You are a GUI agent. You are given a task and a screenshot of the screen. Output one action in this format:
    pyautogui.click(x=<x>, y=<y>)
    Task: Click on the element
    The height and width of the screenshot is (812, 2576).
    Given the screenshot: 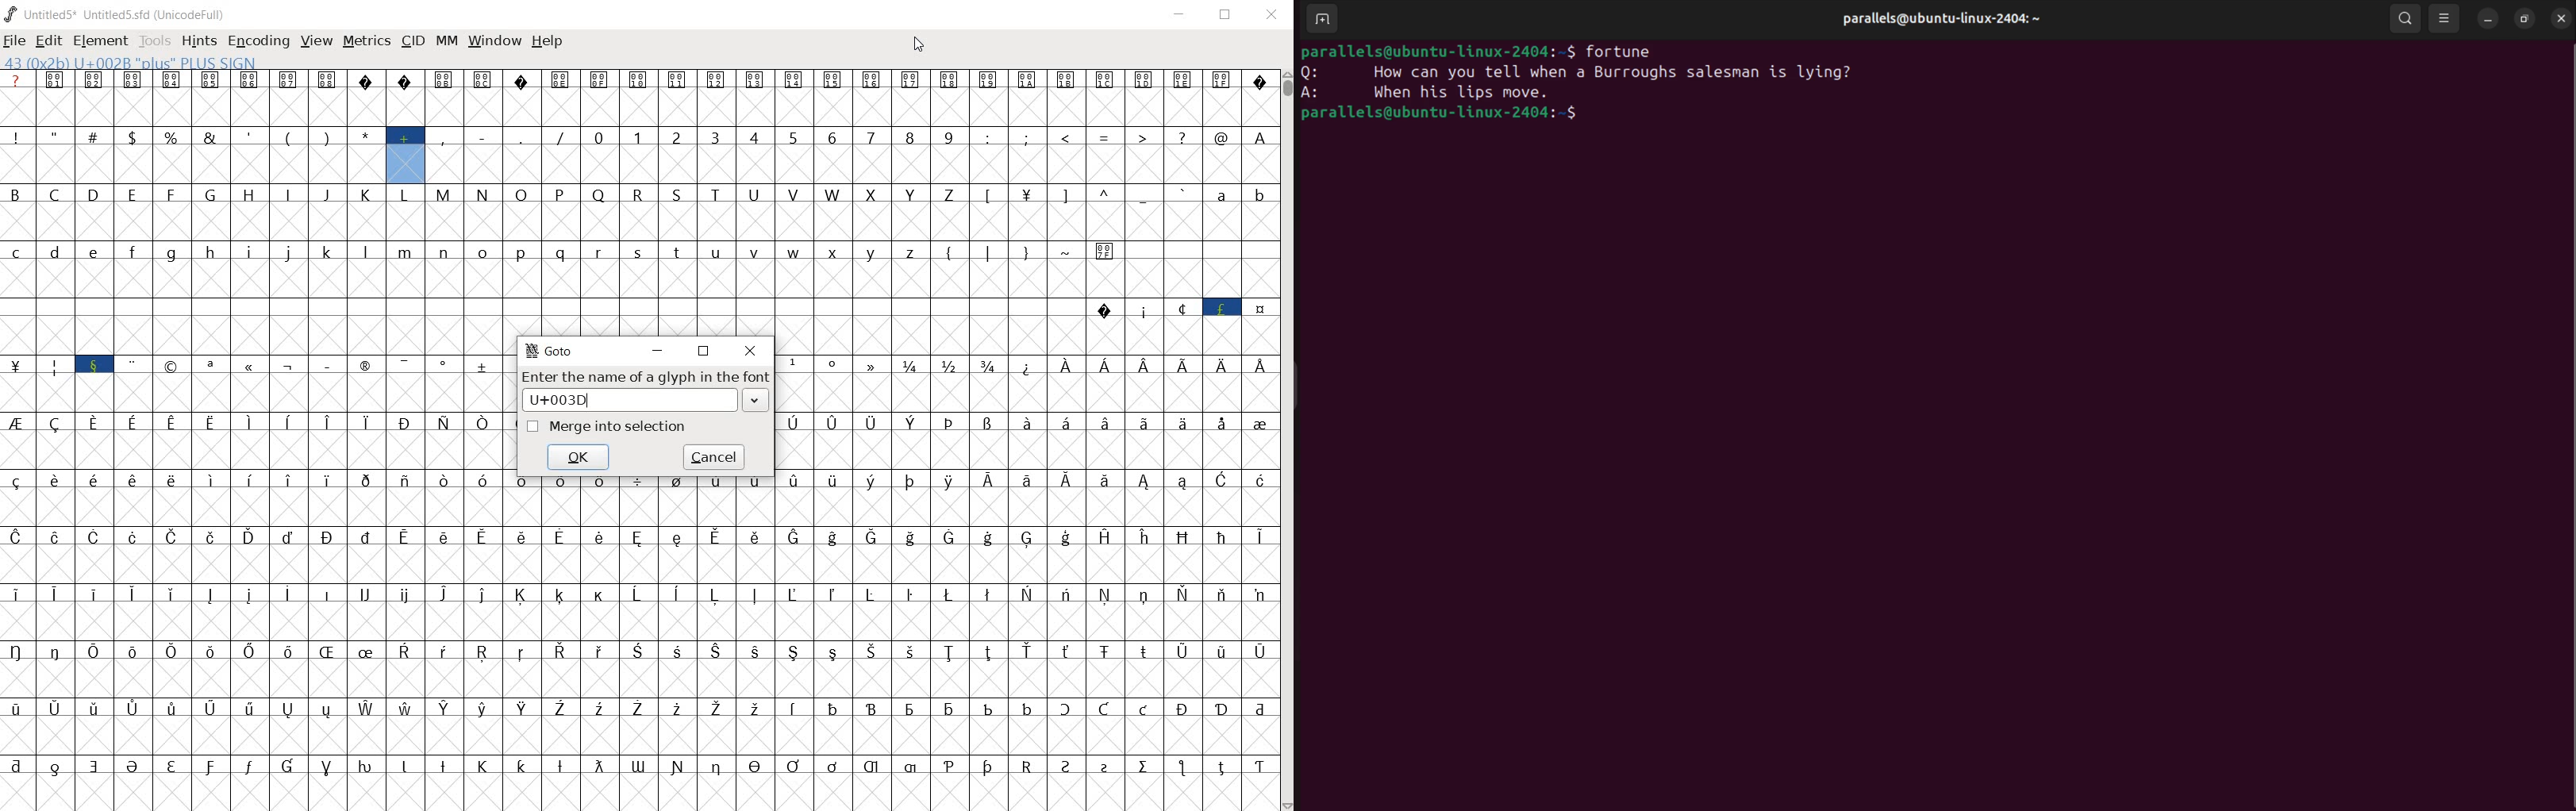 What is the action you would take?
    pyautogui.click(x=98, y=40)
    